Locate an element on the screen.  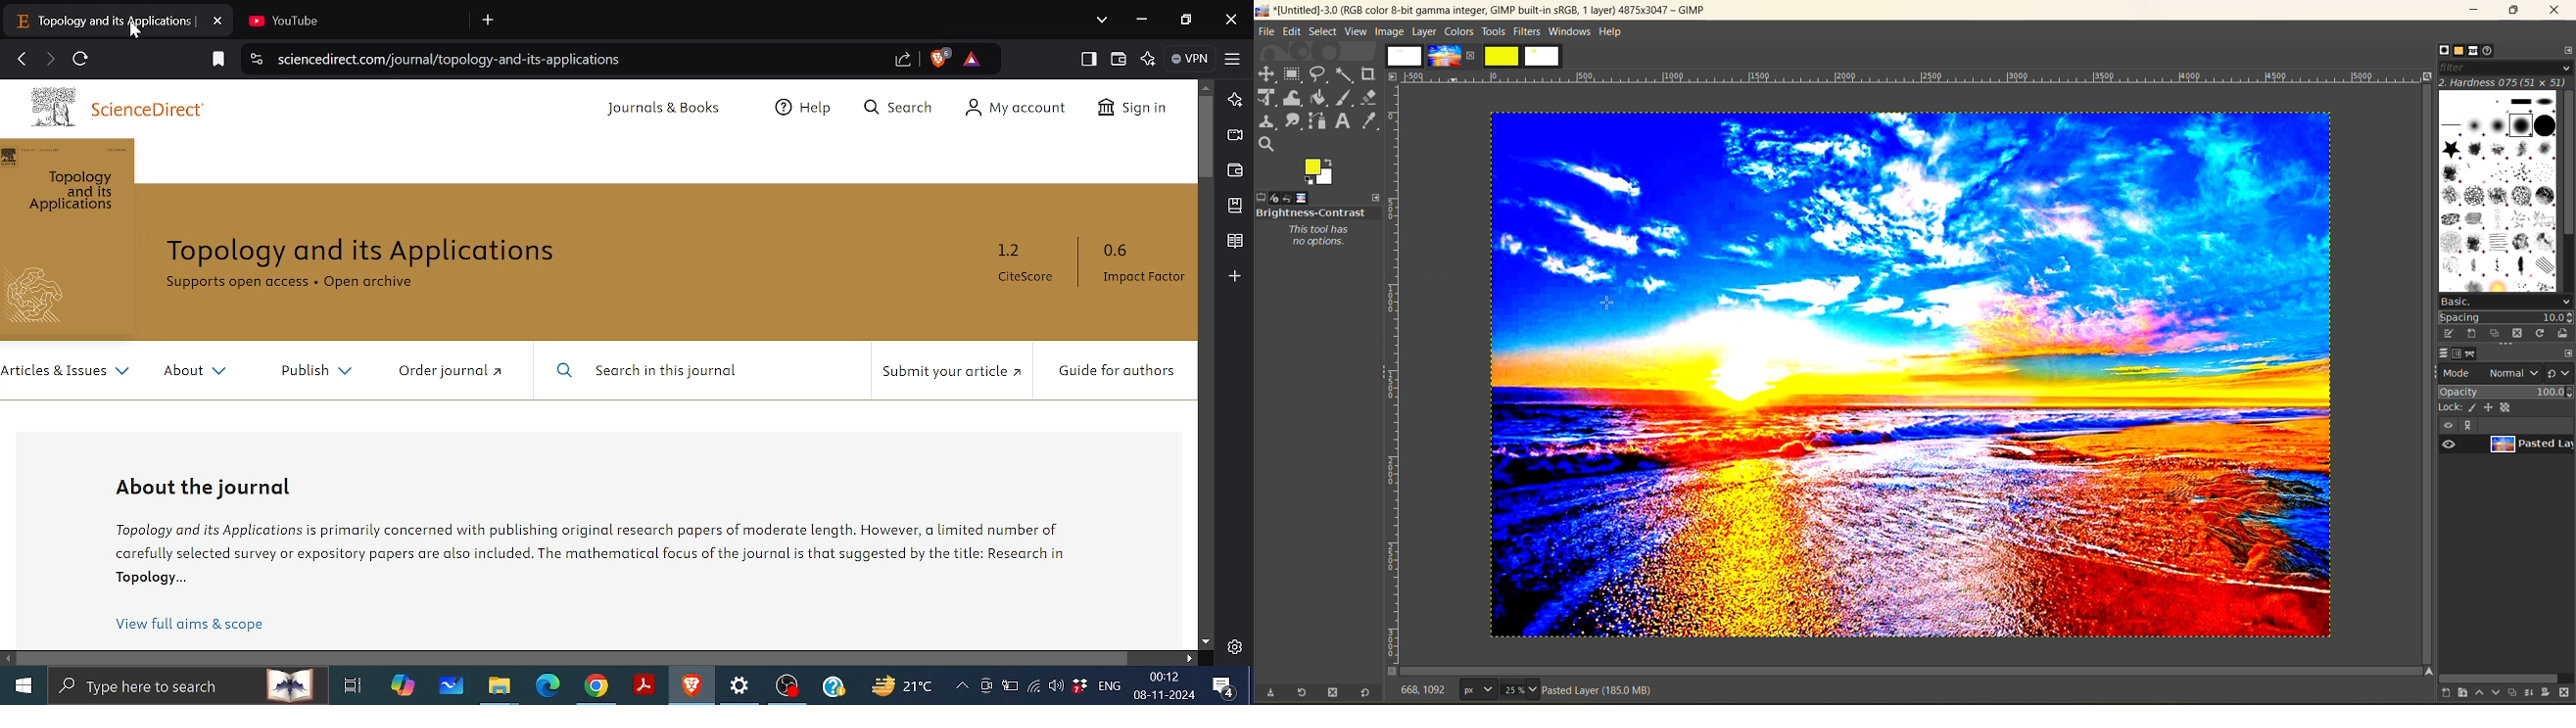
size is located at coordinates (1501, 689).